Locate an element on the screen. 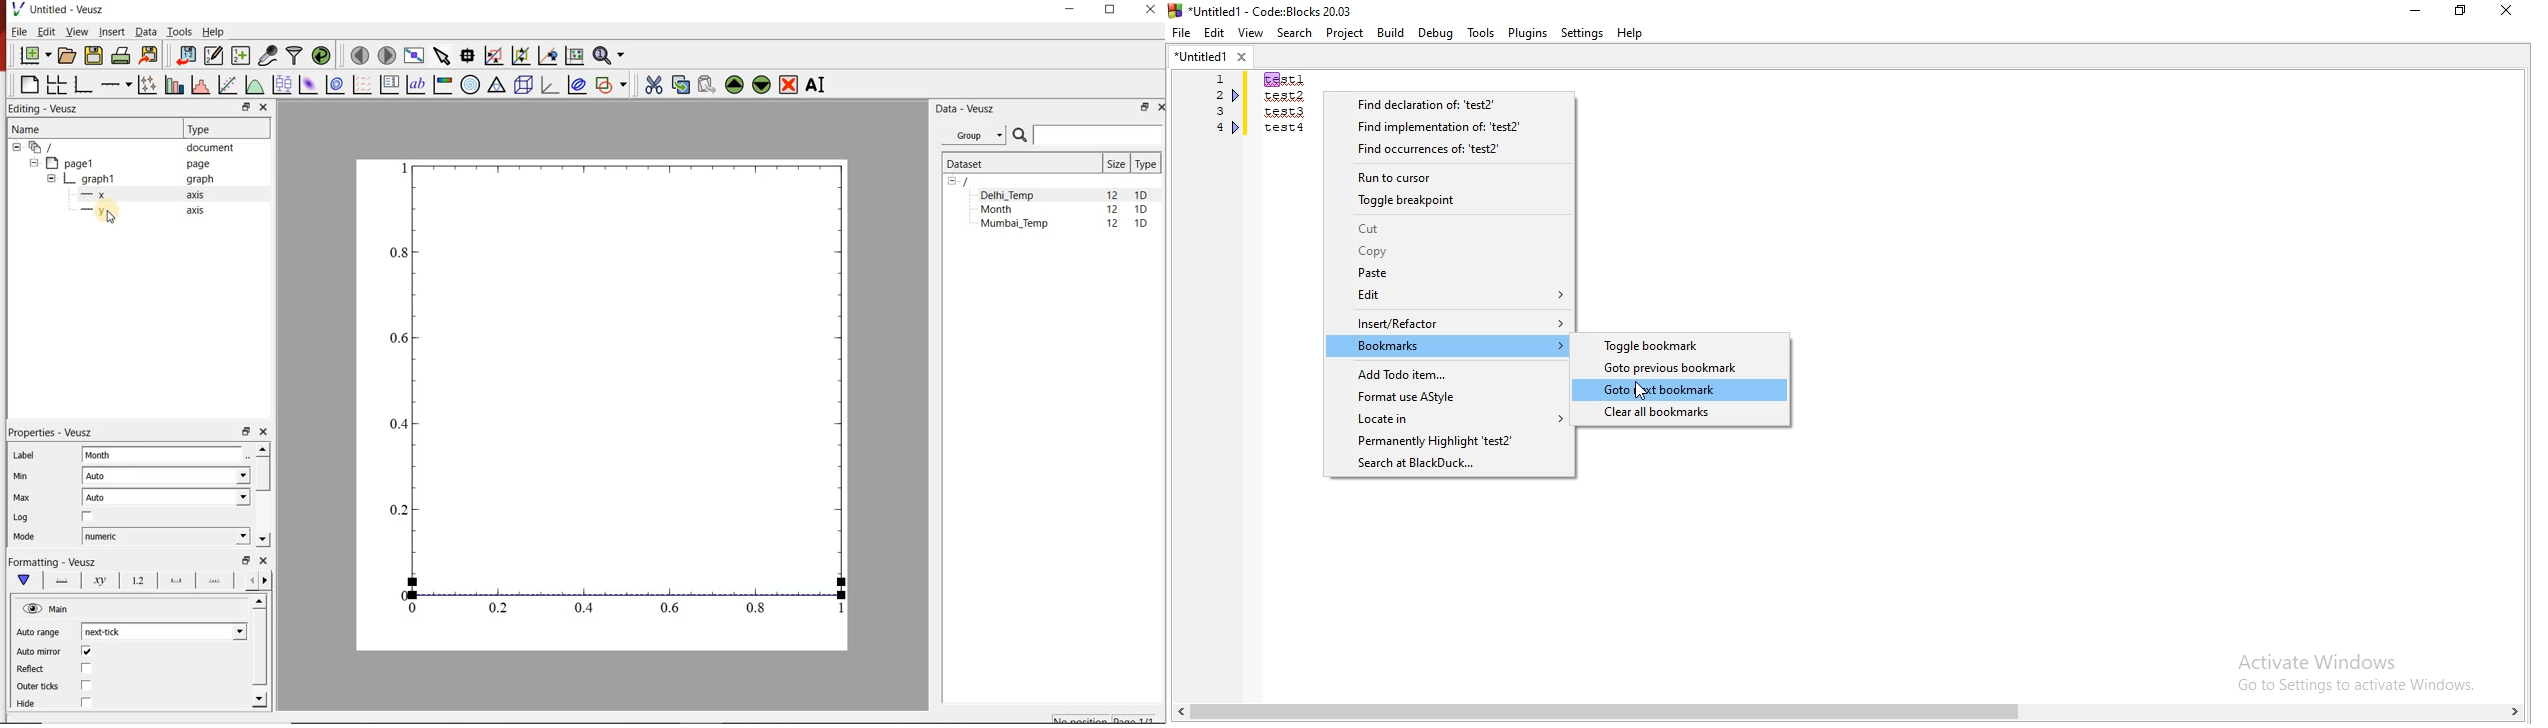  Add Todo item.. is located at coordinates (1447, 371).